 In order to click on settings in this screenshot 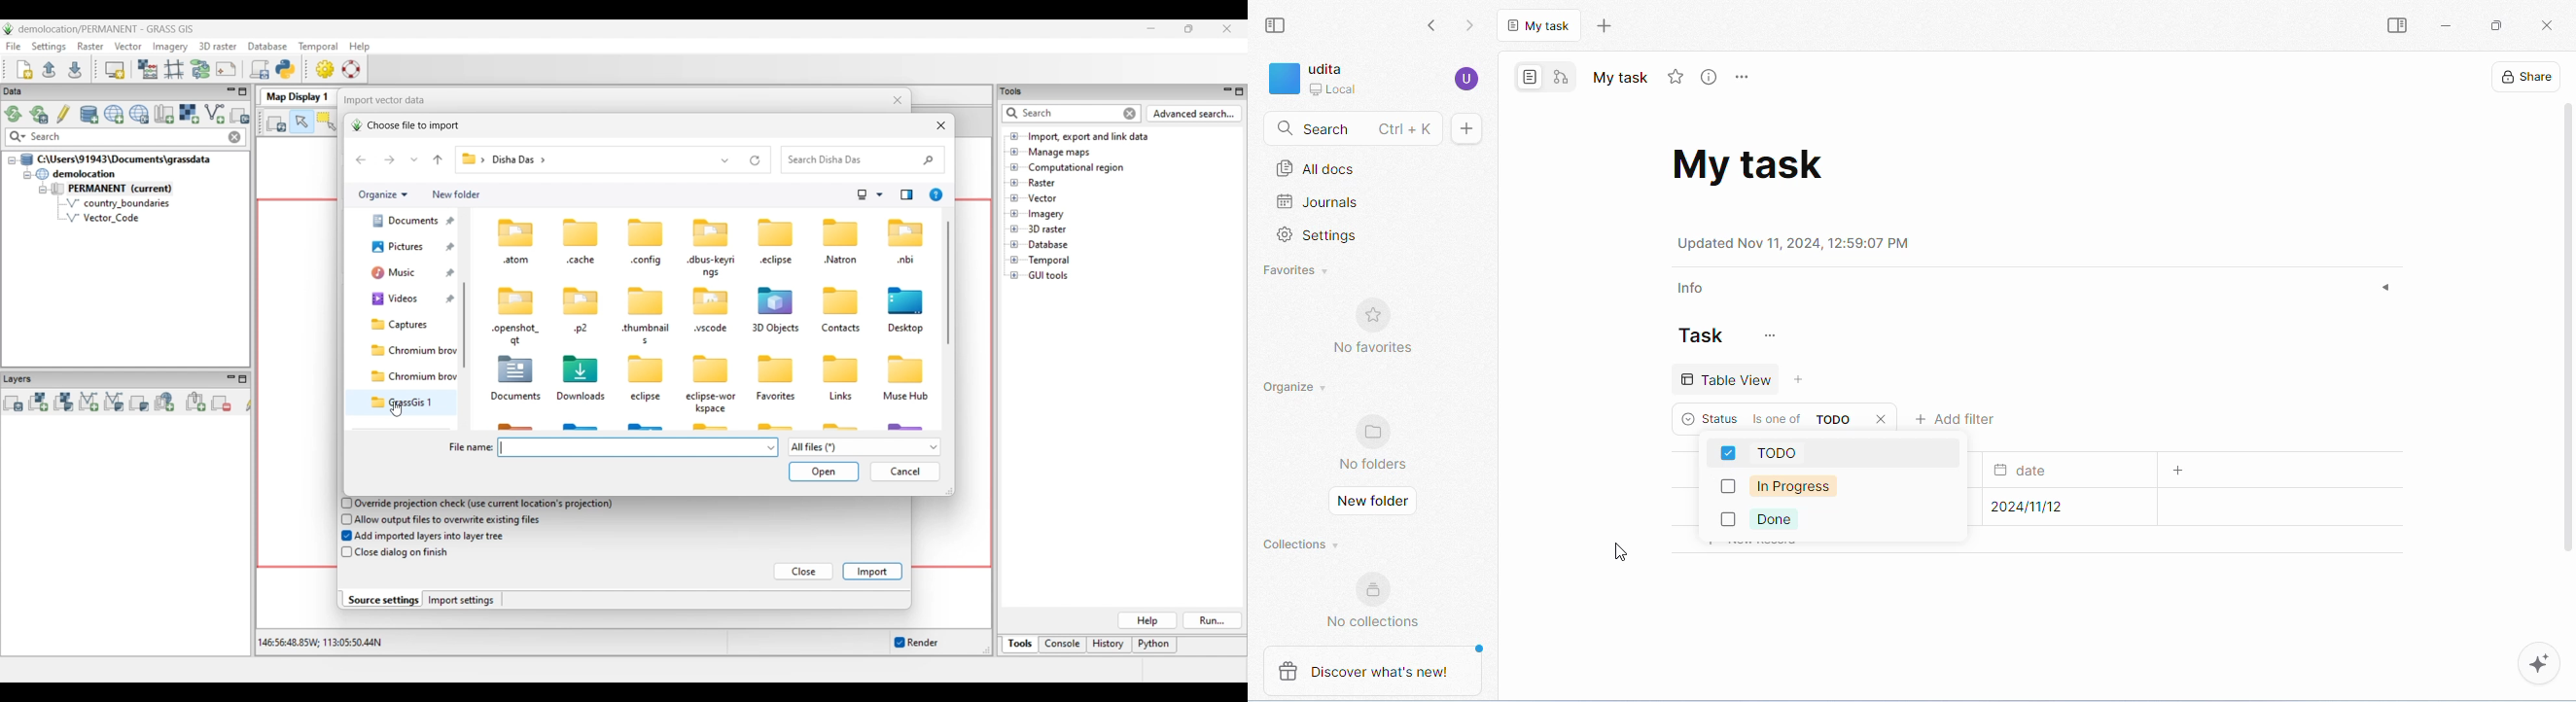, I will do `click(1318, 237)`.